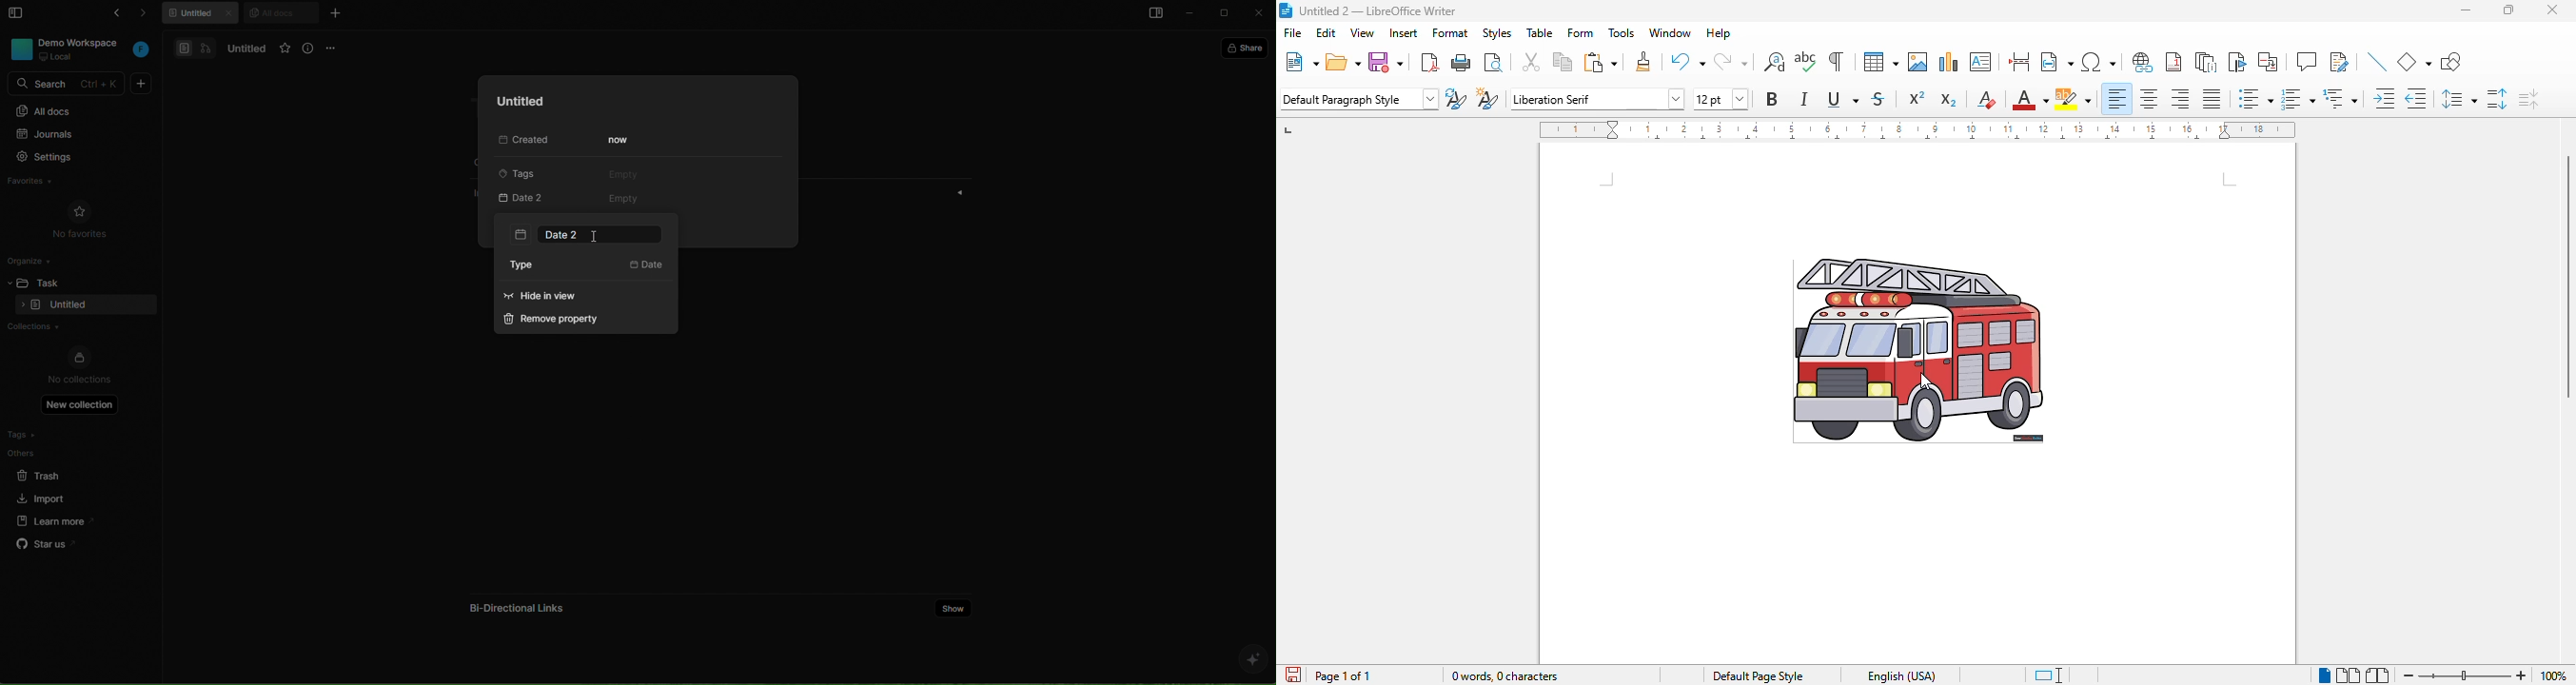 The image size is (2576, 700). Describe the element at coordinates (2377, 675) in the screenshot. I see `book view` at that location.